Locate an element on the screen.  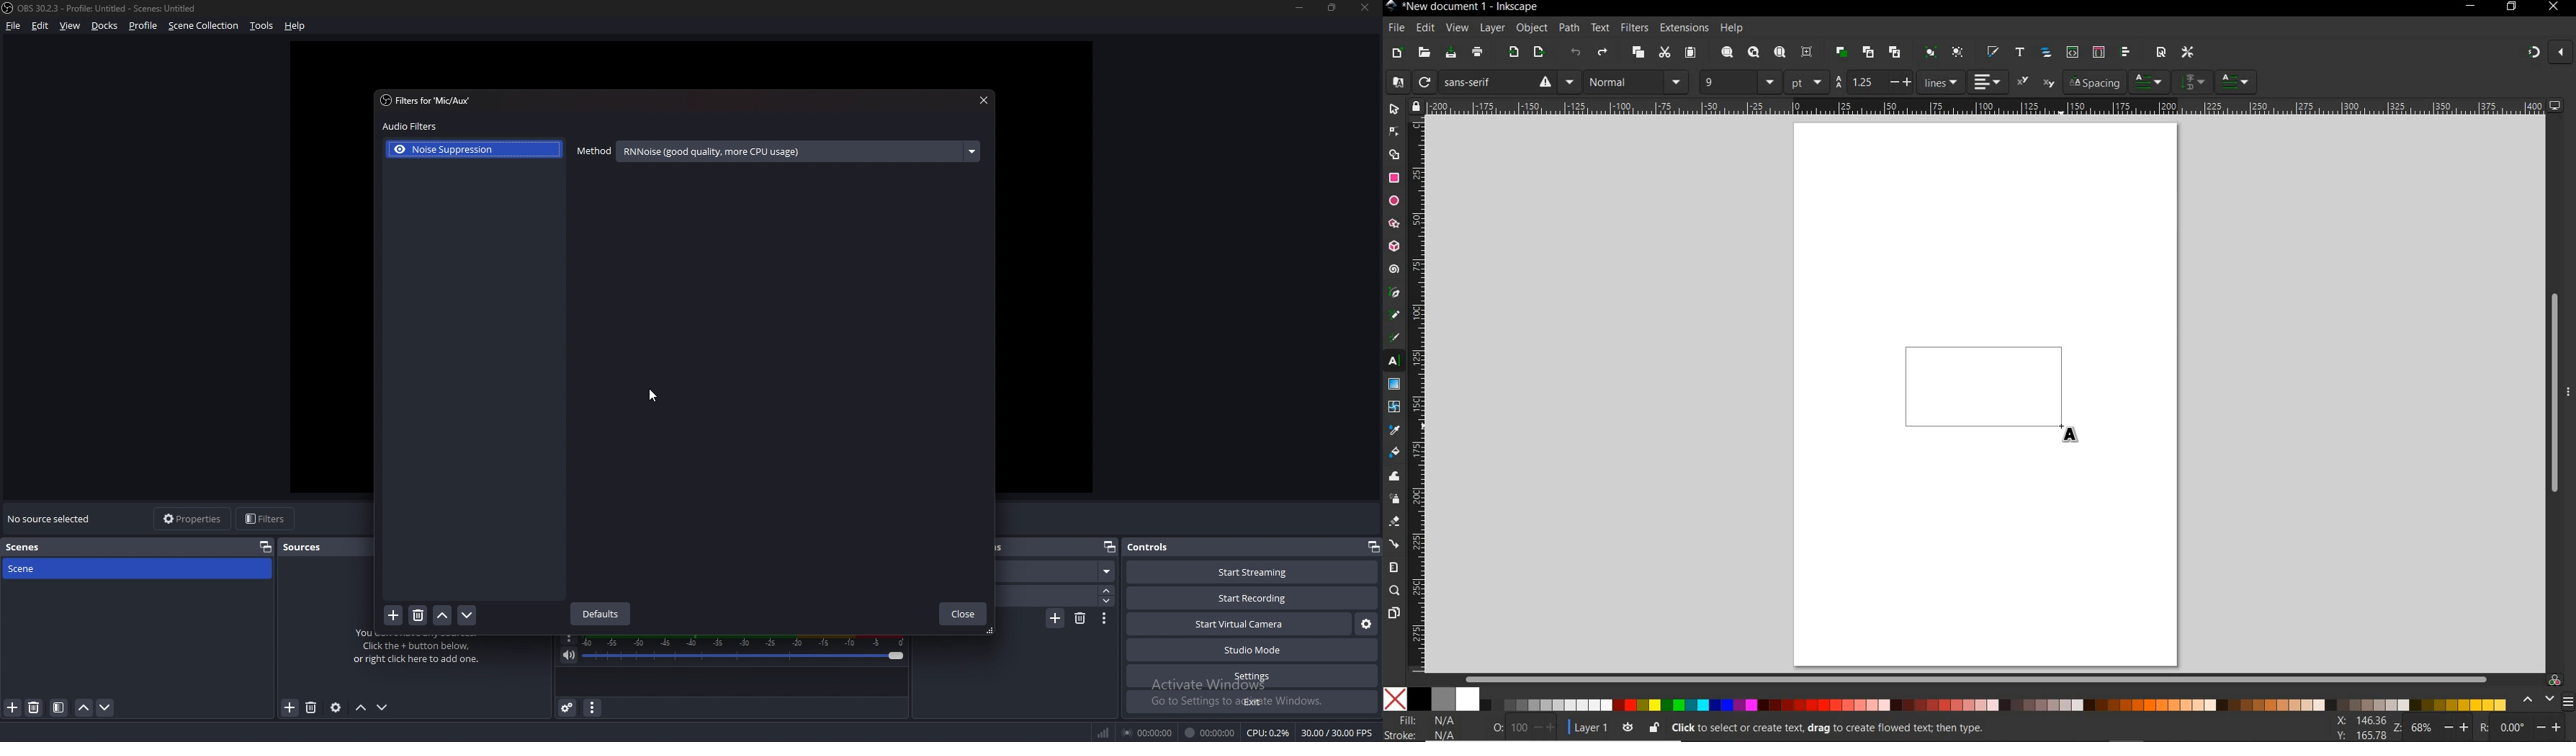
resize is located at coordinates (1334, 7).